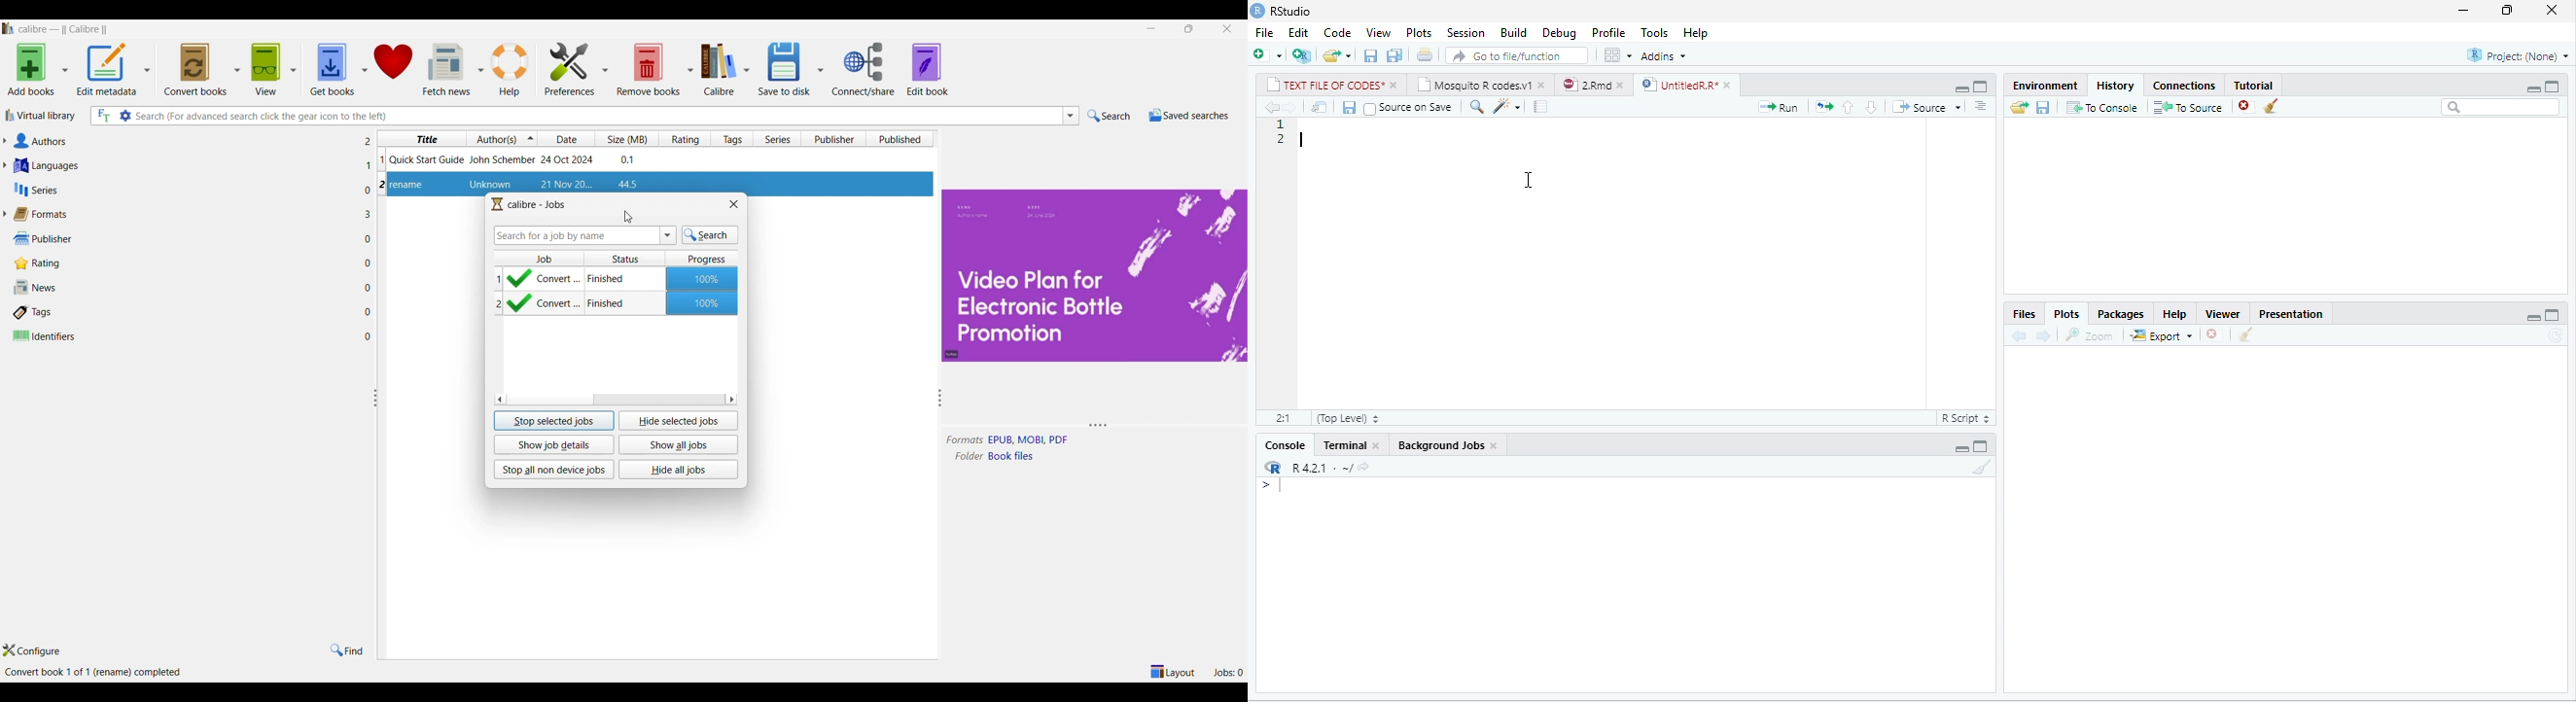 The width and height of the screenshot is (2576, 728). What do you see at coordinates (1110, 116) in the screenshot?
I see `Search` at bounding box center [1110, 116].